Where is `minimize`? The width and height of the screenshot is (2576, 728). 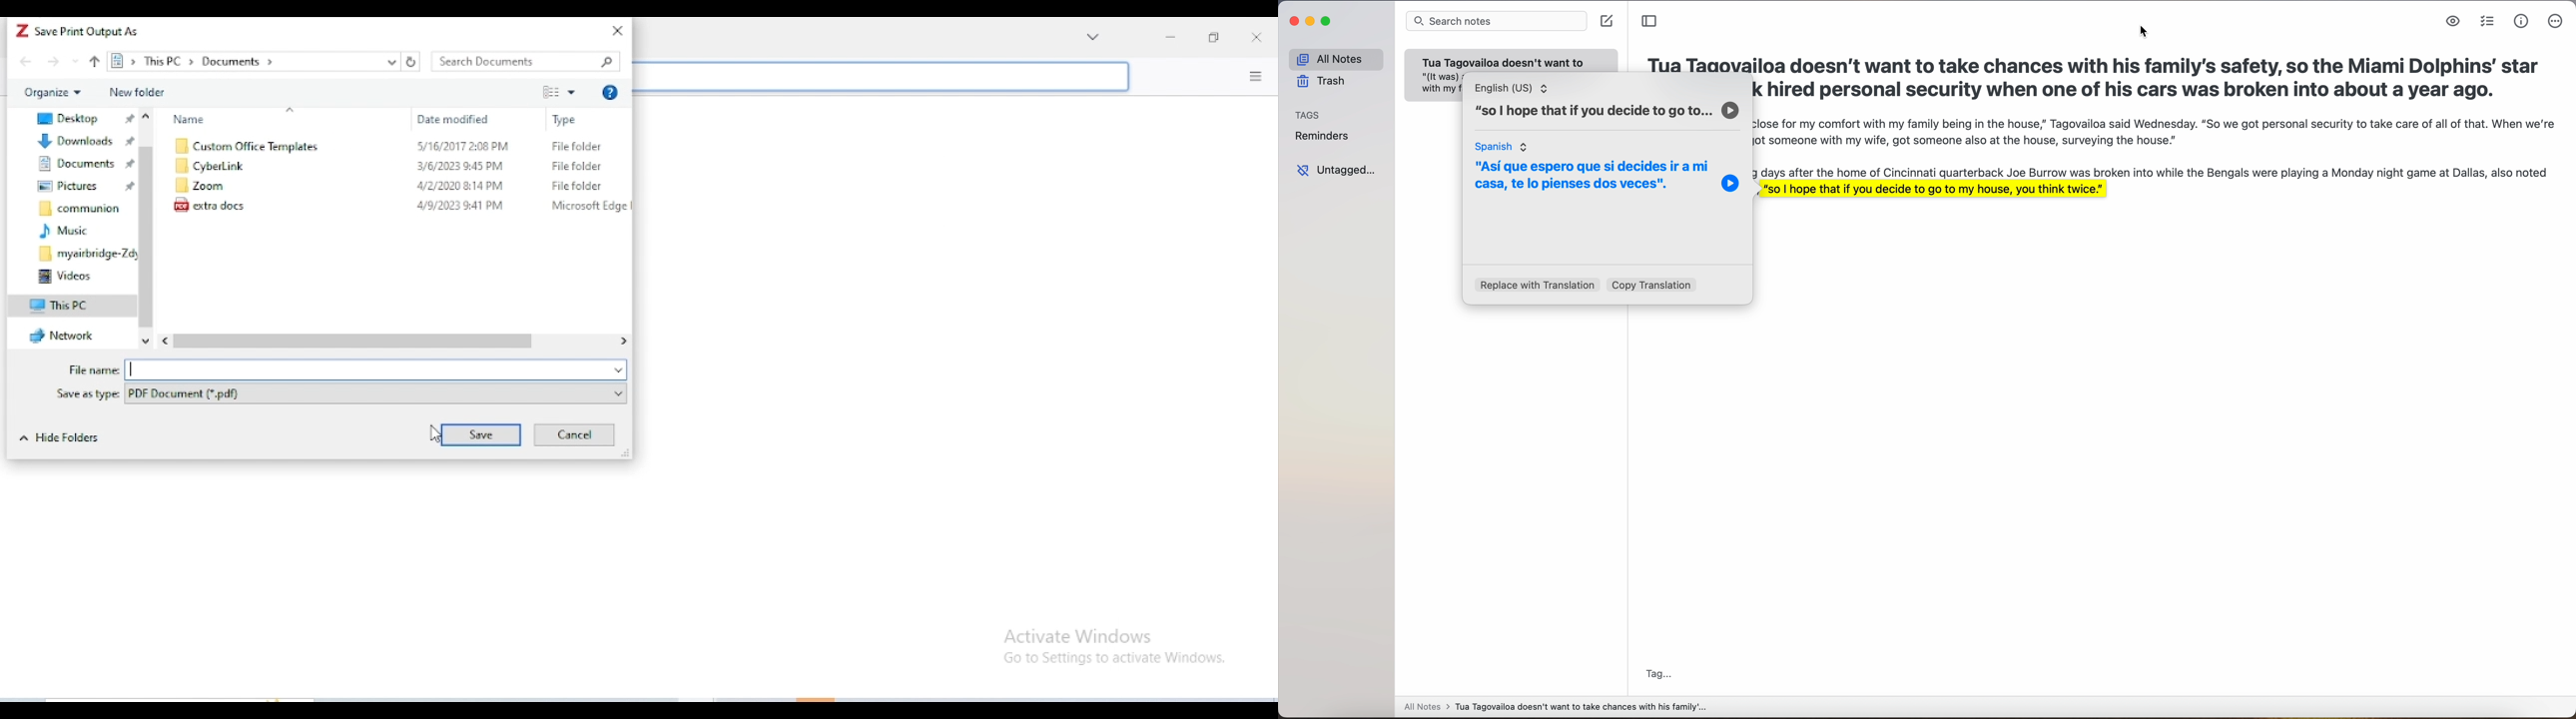
minimize is located at coordinates (1171, 35).